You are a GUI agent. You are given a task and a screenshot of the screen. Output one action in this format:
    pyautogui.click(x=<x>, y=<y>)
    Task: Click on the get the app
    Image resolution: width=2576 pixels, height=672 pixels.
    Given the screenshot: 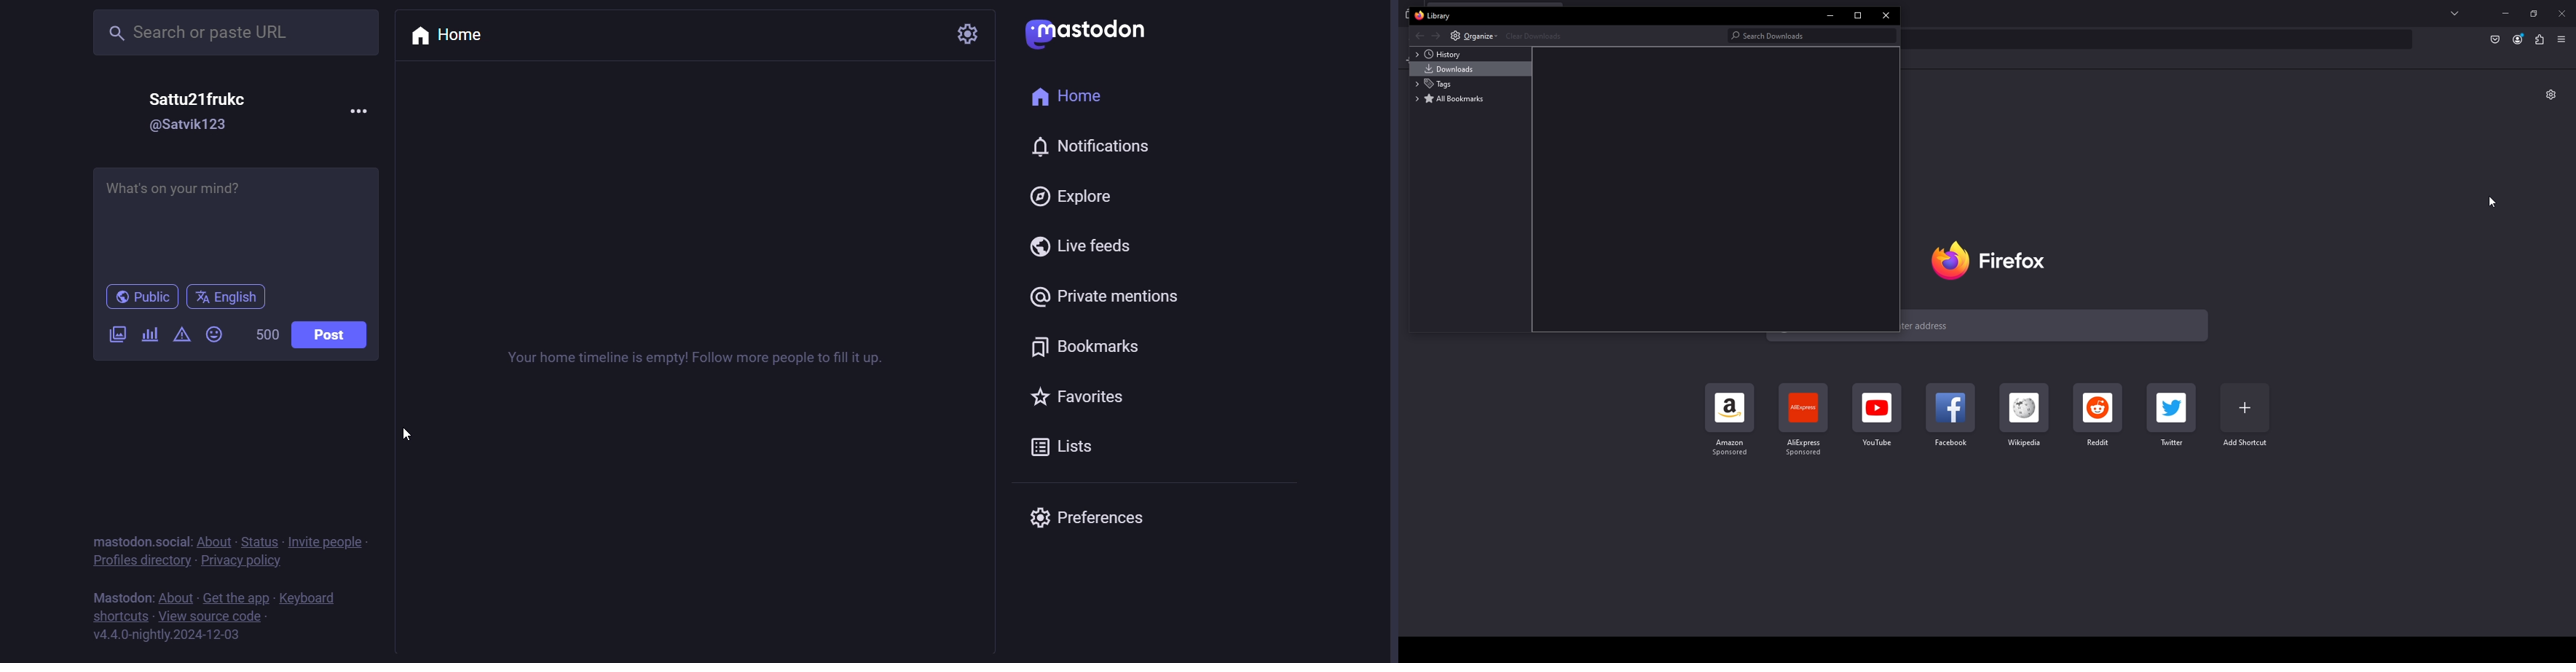 What is the action you would take?
    pyautogui.click(x=238, y=598)
    